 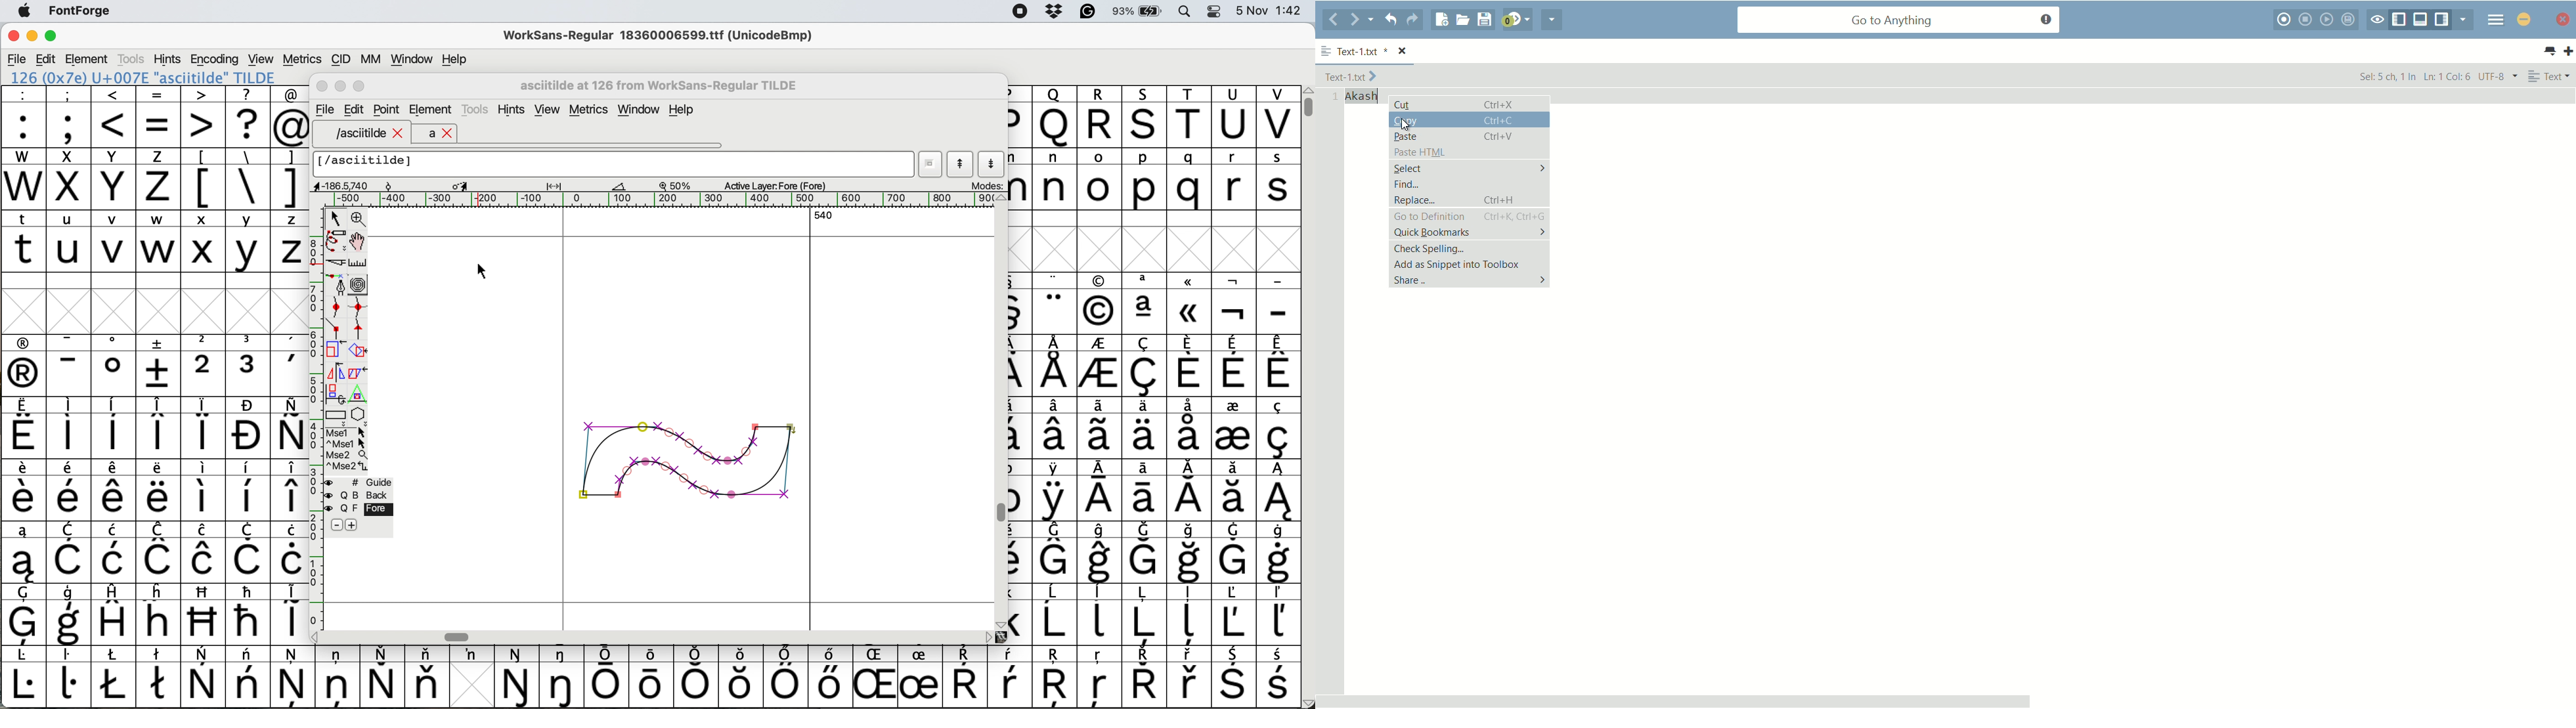 I want to click on more options, so click(x=347, y=449).